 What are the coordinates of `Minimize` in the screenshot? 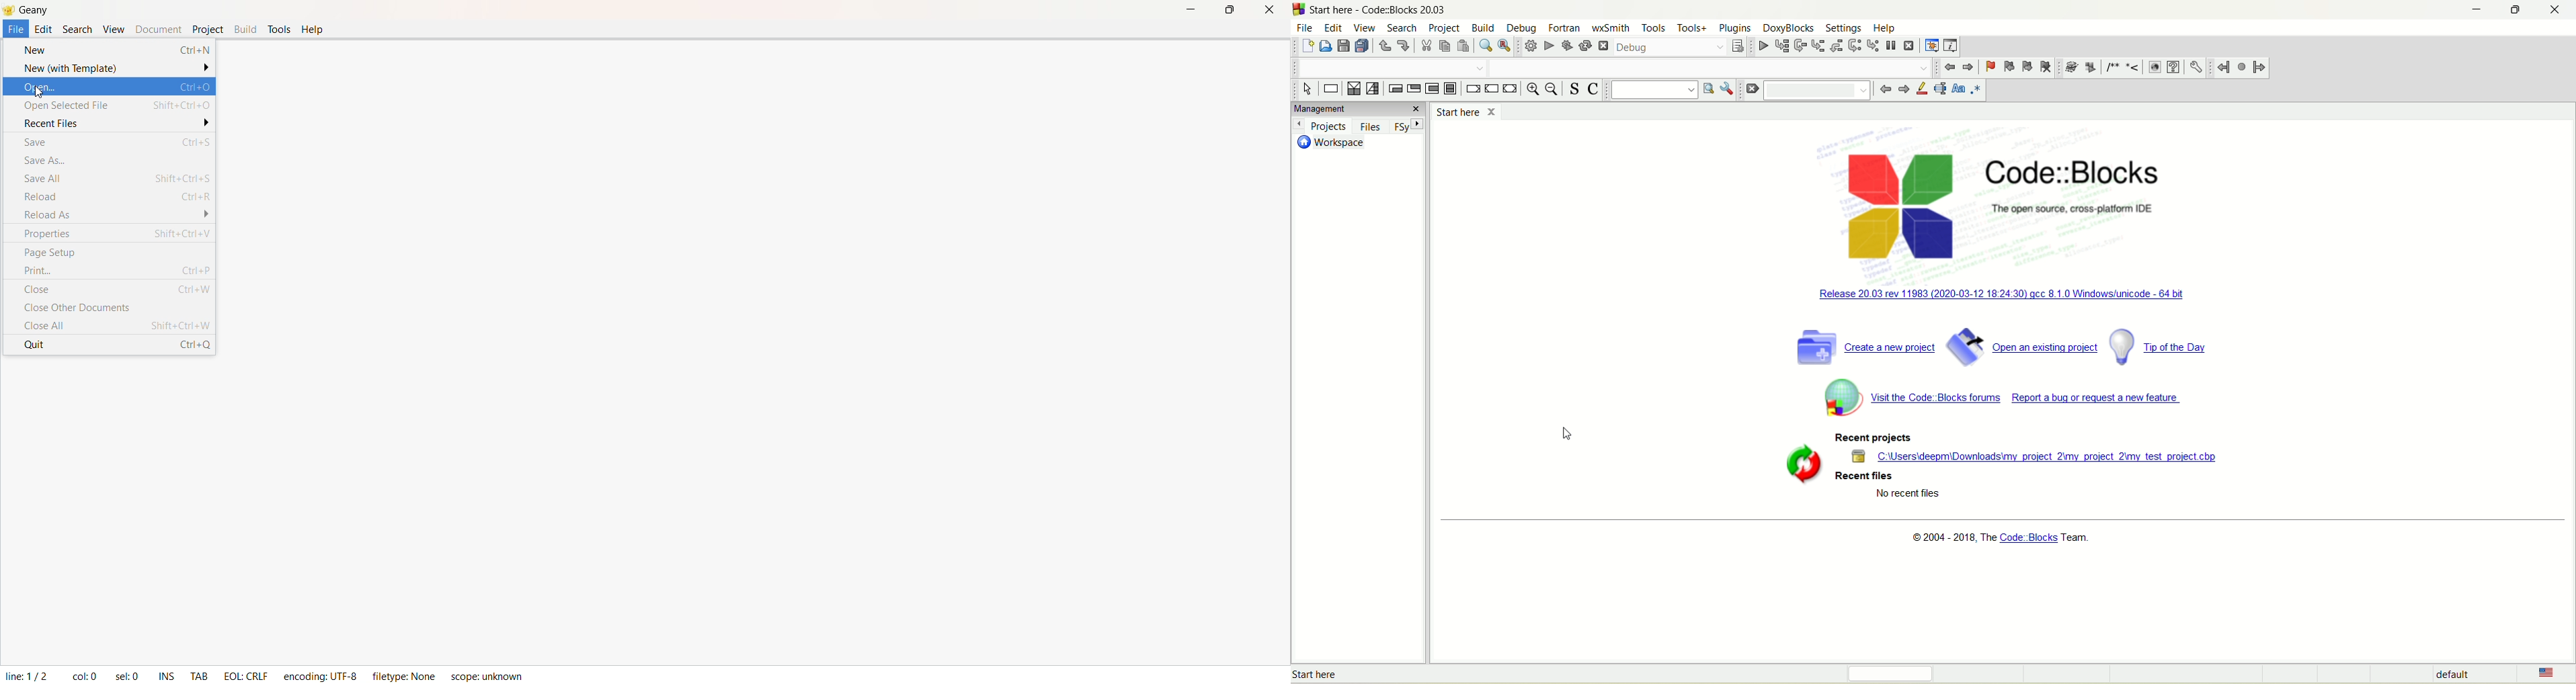 It's located at (1187, 10).